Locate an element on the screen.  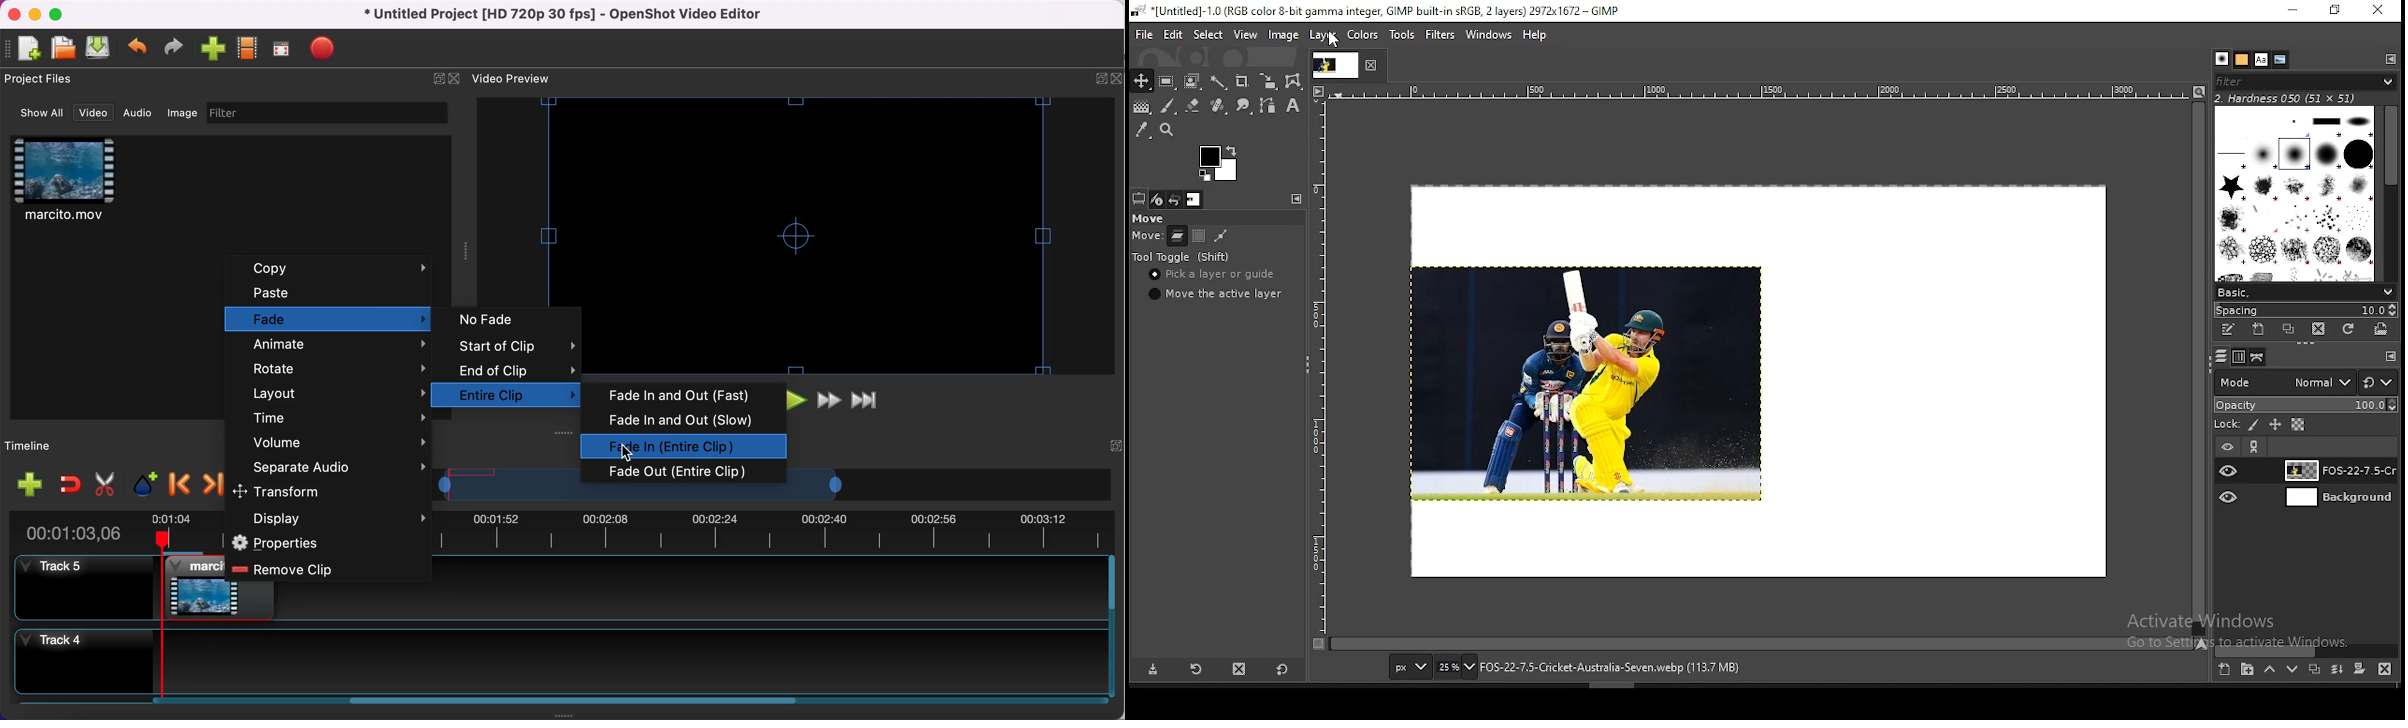
timeline is located at coordinates (43, 447).